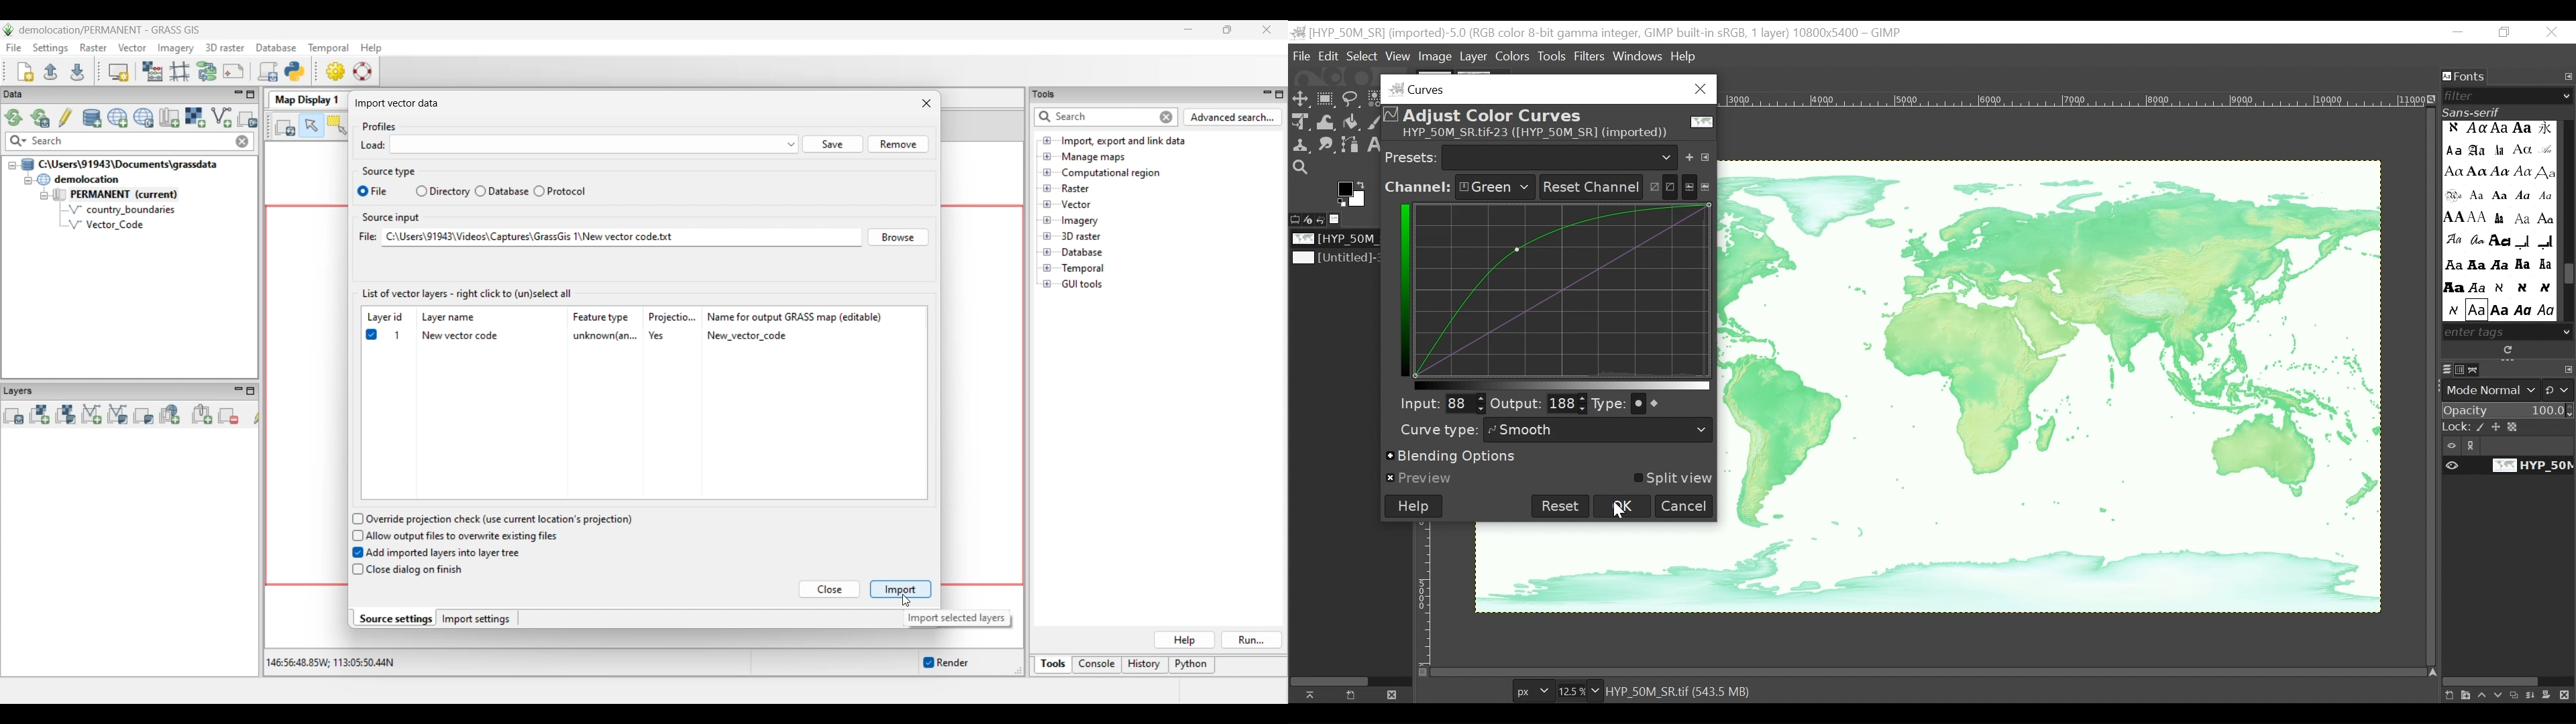  Describe the element at coordinates (1416, 403) in the screenshot. I see `Input` at that location.